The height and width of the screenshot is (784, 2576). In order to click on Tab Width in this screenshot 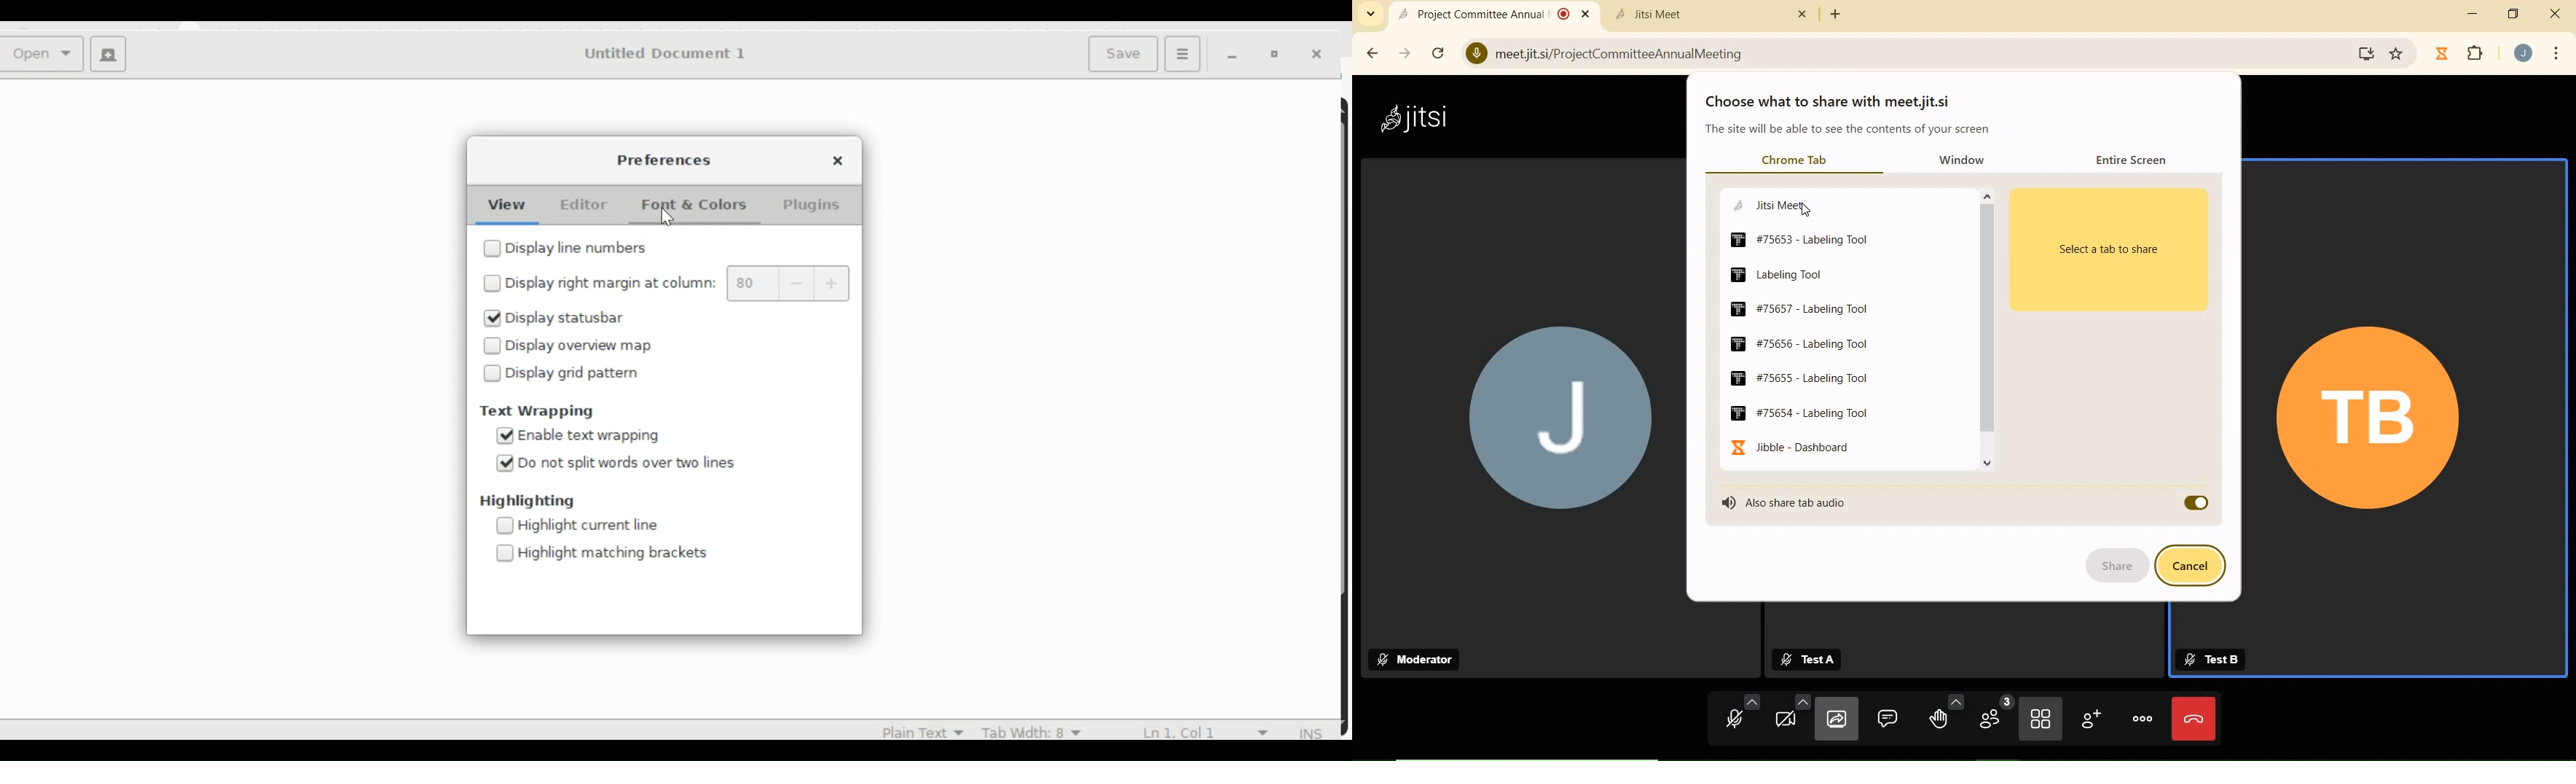, I will do `click(1030, 731)`.